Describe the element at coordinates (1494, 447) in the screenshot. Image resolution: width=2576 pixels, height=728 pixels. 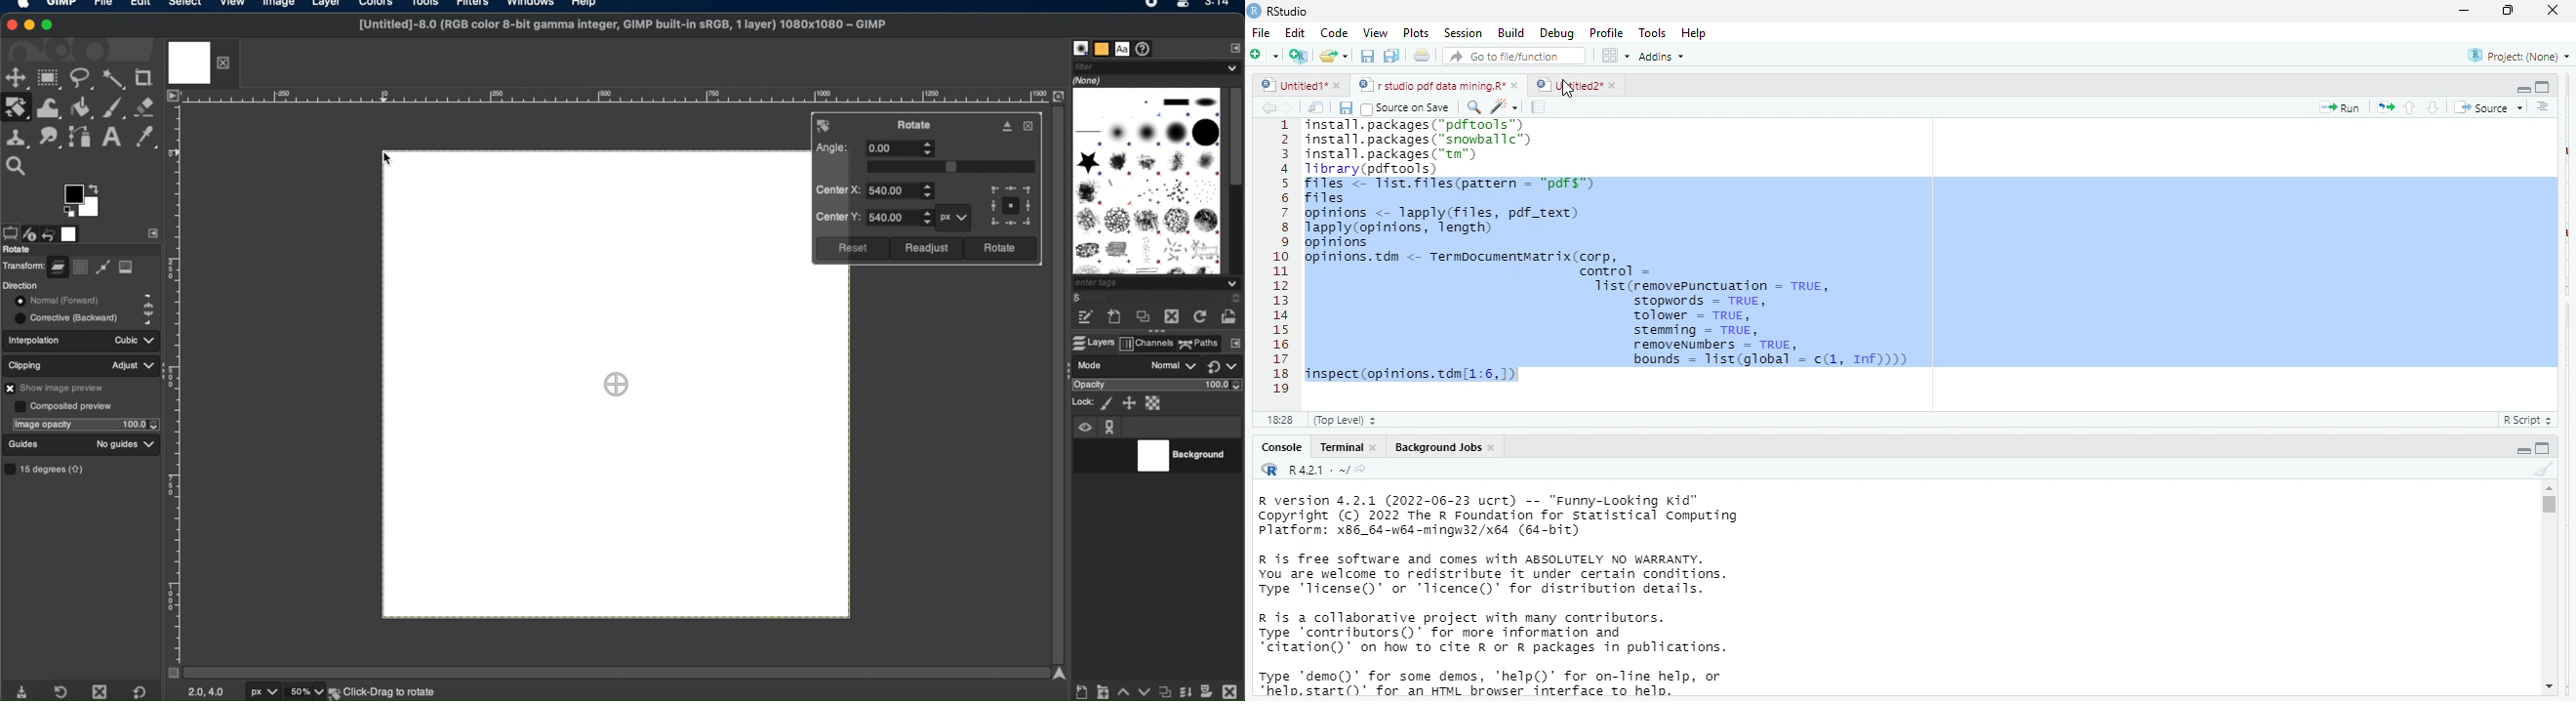
I see `close` at that location.